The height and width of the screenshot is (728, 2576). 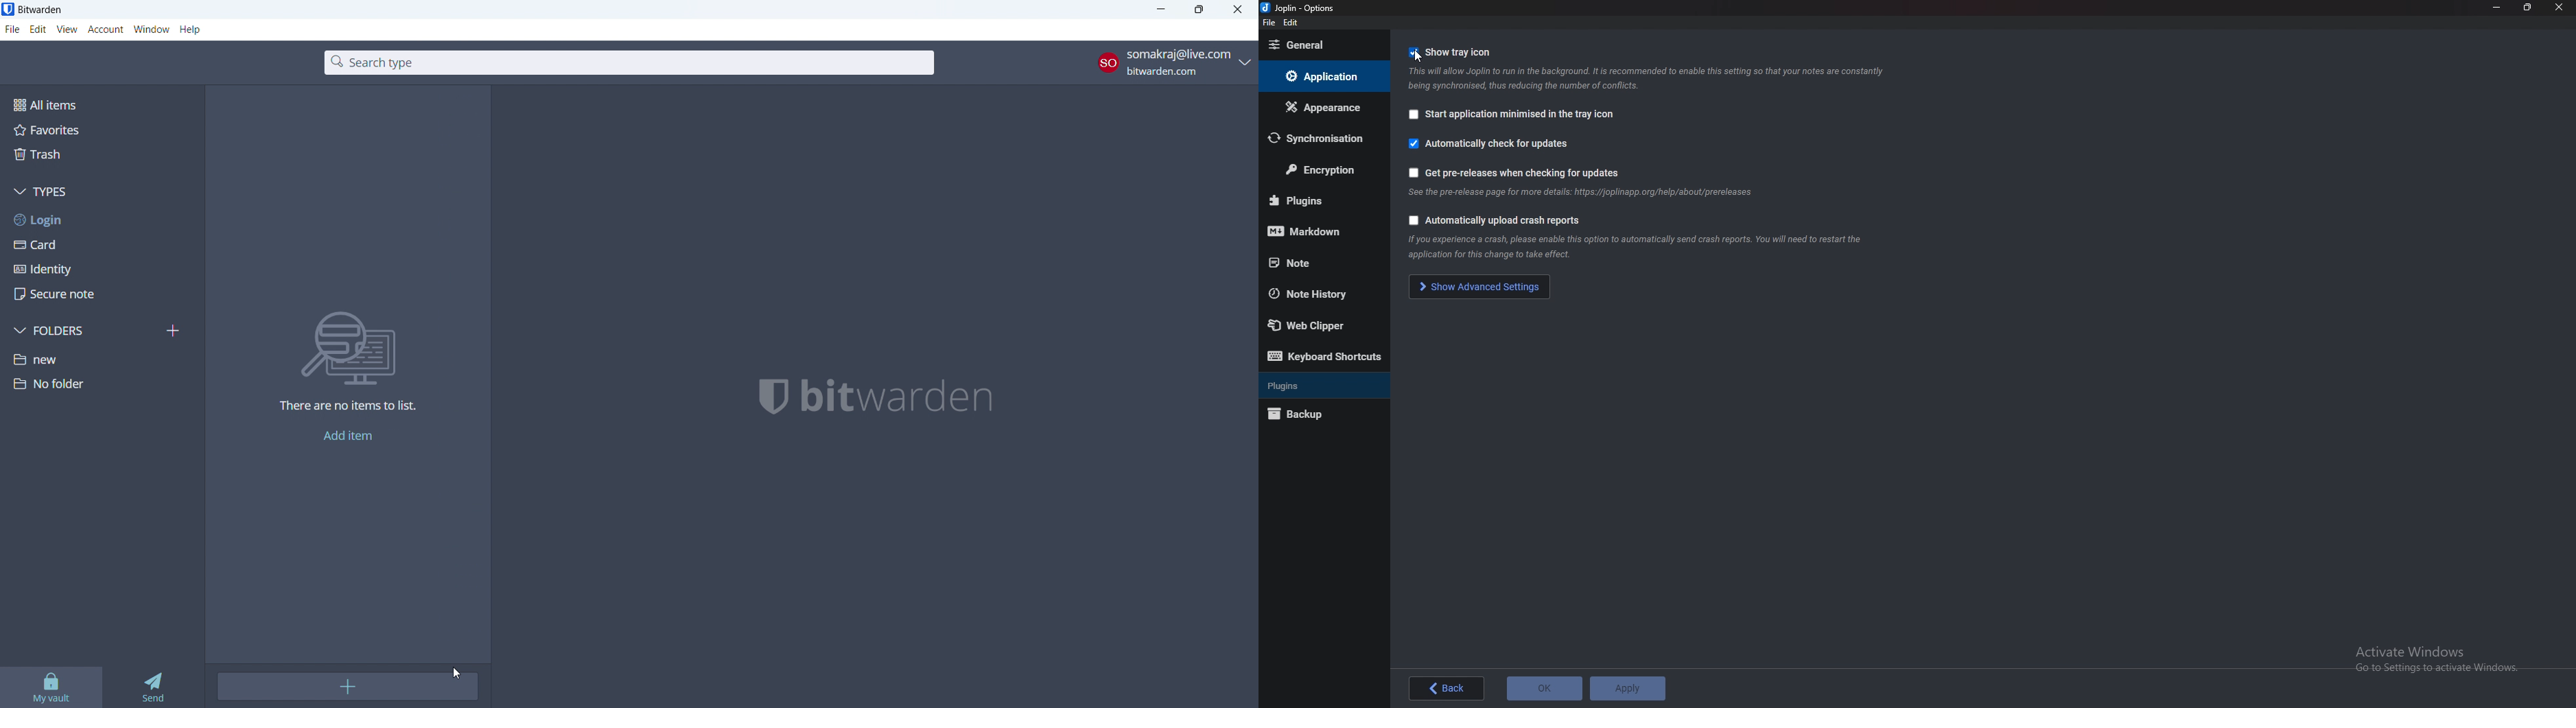 What do you see at coordinates (101, 384) in the screenshot?
I see `folder 2` at bounding box center [101, 384].